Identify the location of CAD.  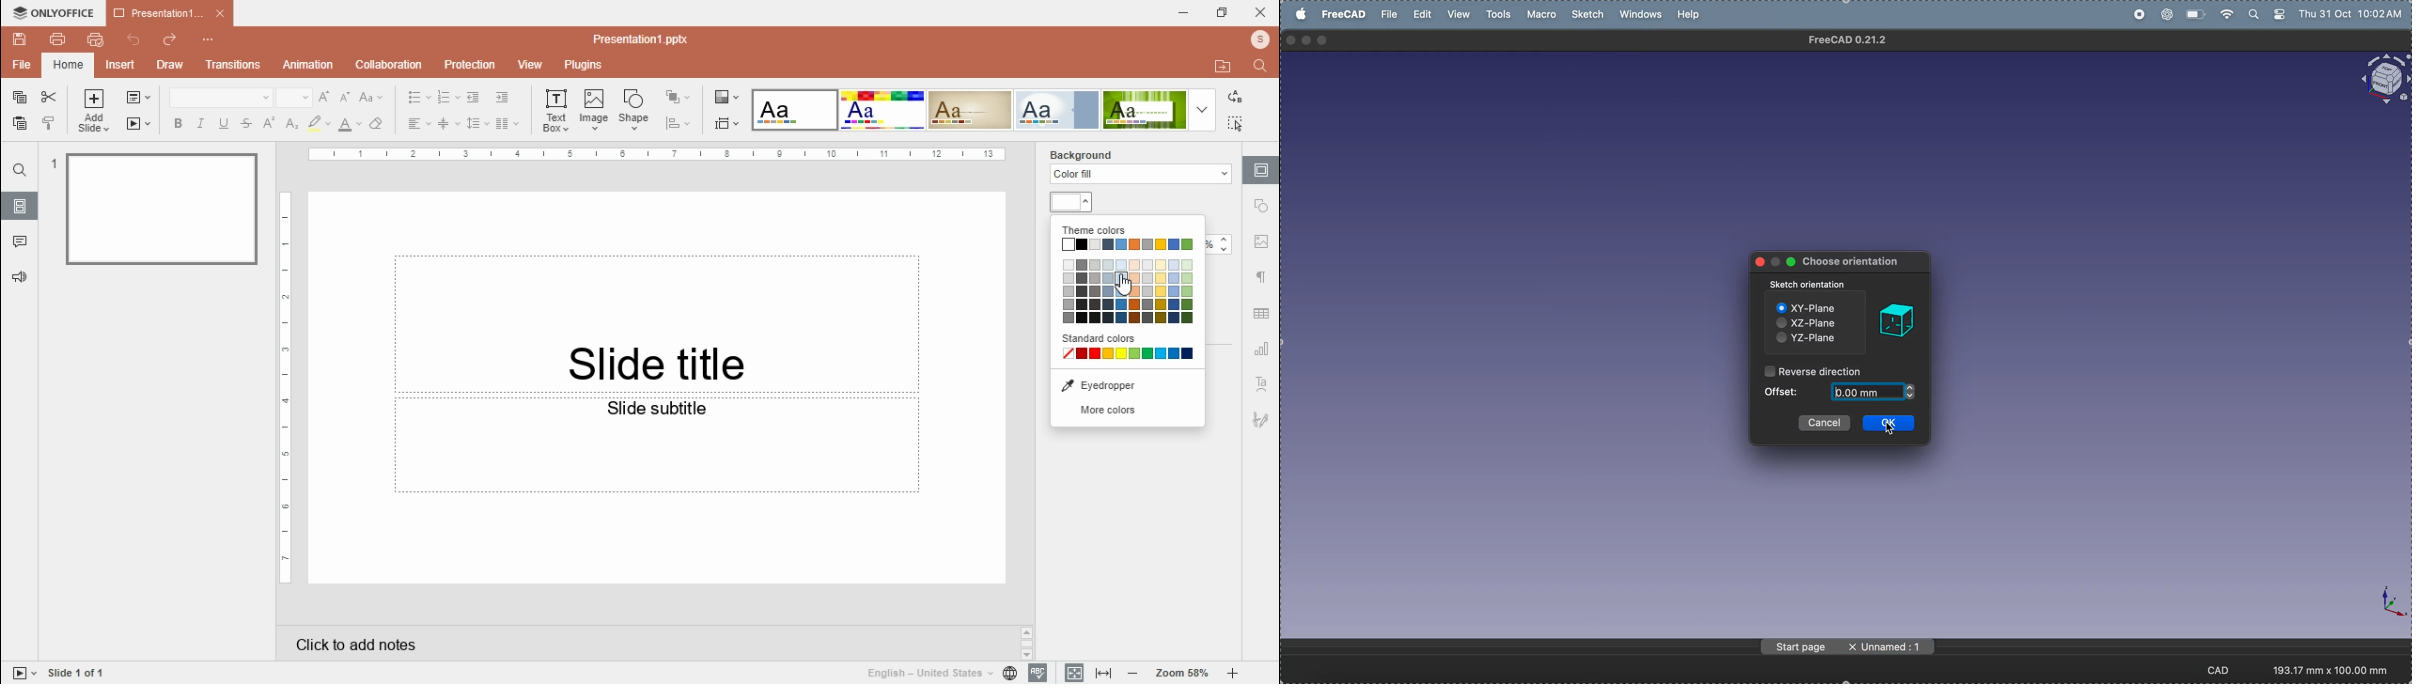
(2223, 669).